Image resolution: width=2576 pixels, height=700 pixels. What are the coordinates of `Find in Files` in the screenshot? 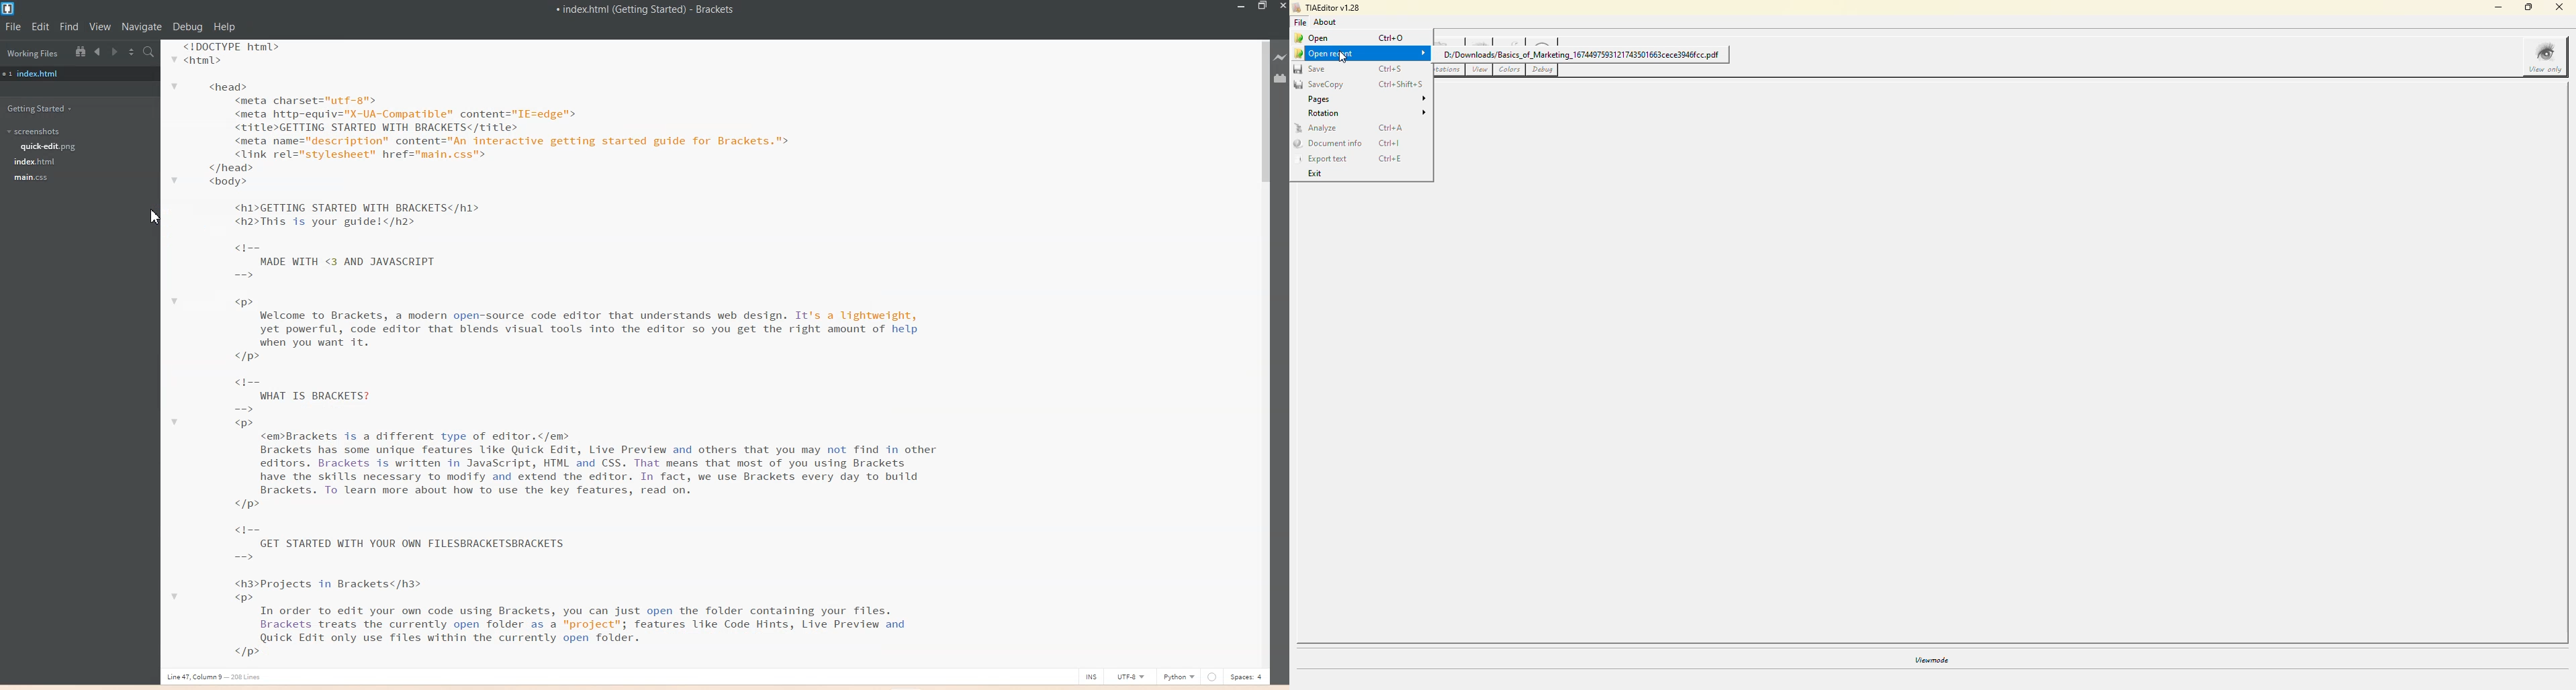 It's located at (150, 52).